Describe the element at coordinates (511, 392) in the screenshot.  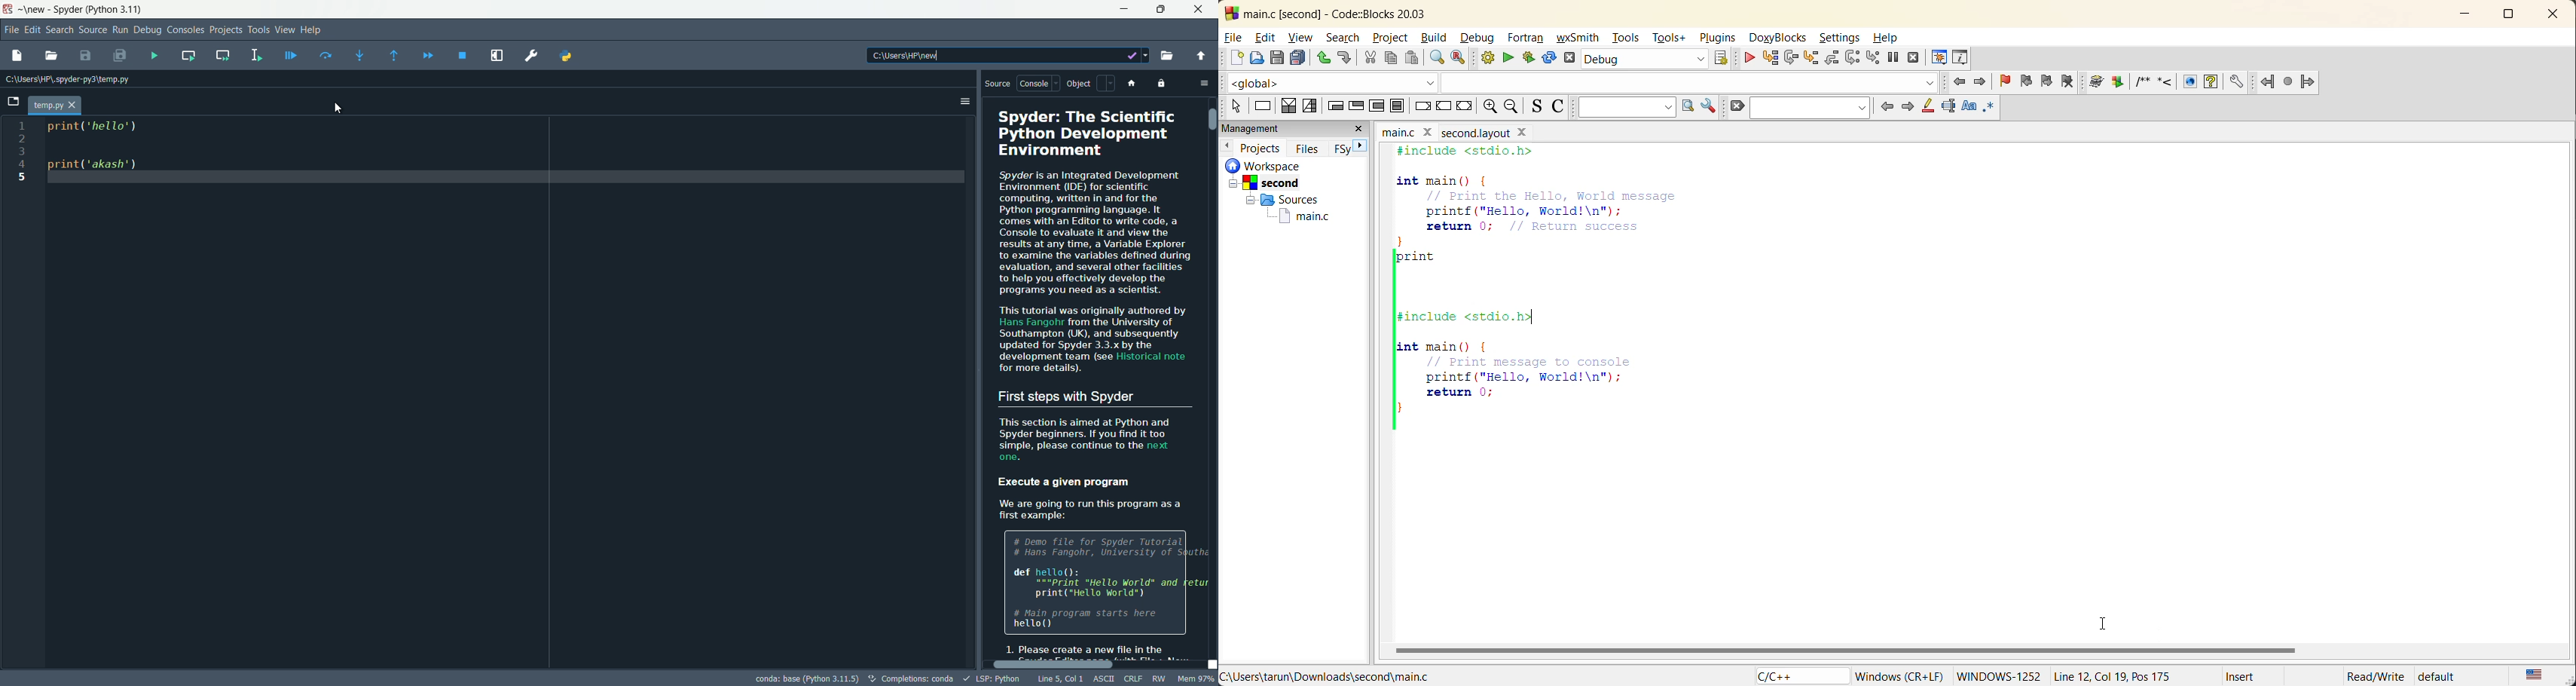
I see `print('hello') print('akash")` at that location.